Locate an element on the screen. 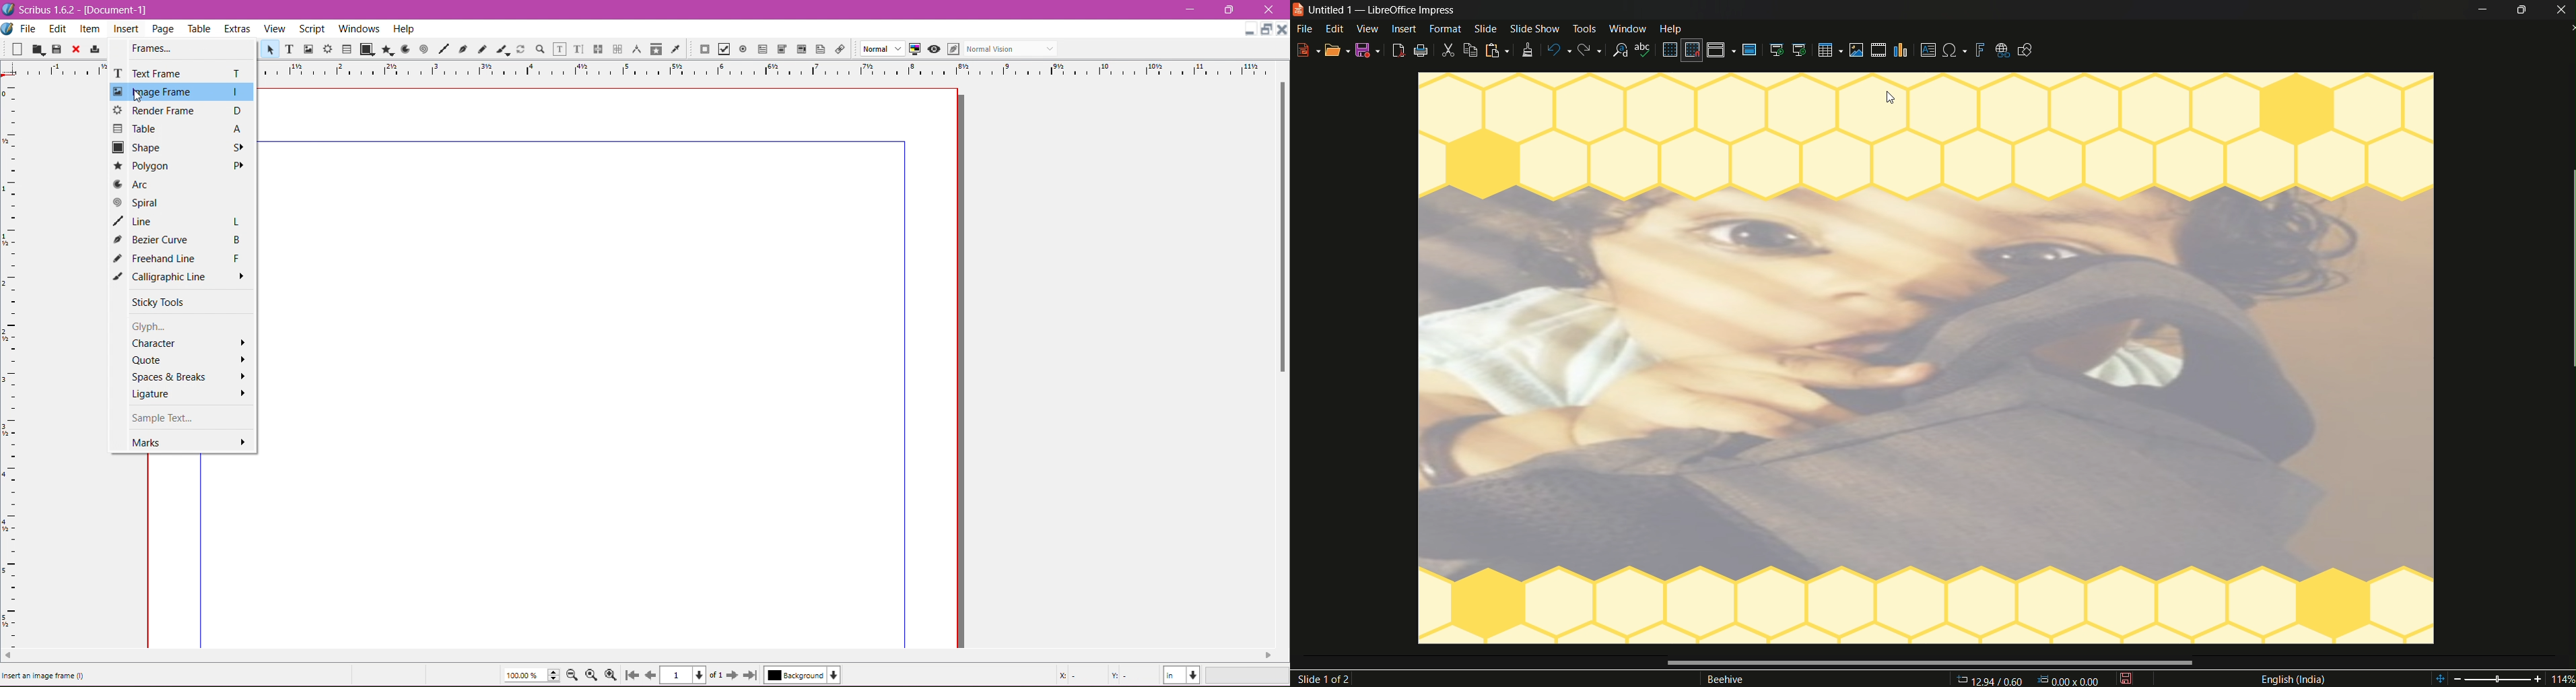 Image resolution: width=2576 pixels, height=700 pixels. Minimize Document is located at coordinates (1267, 30).